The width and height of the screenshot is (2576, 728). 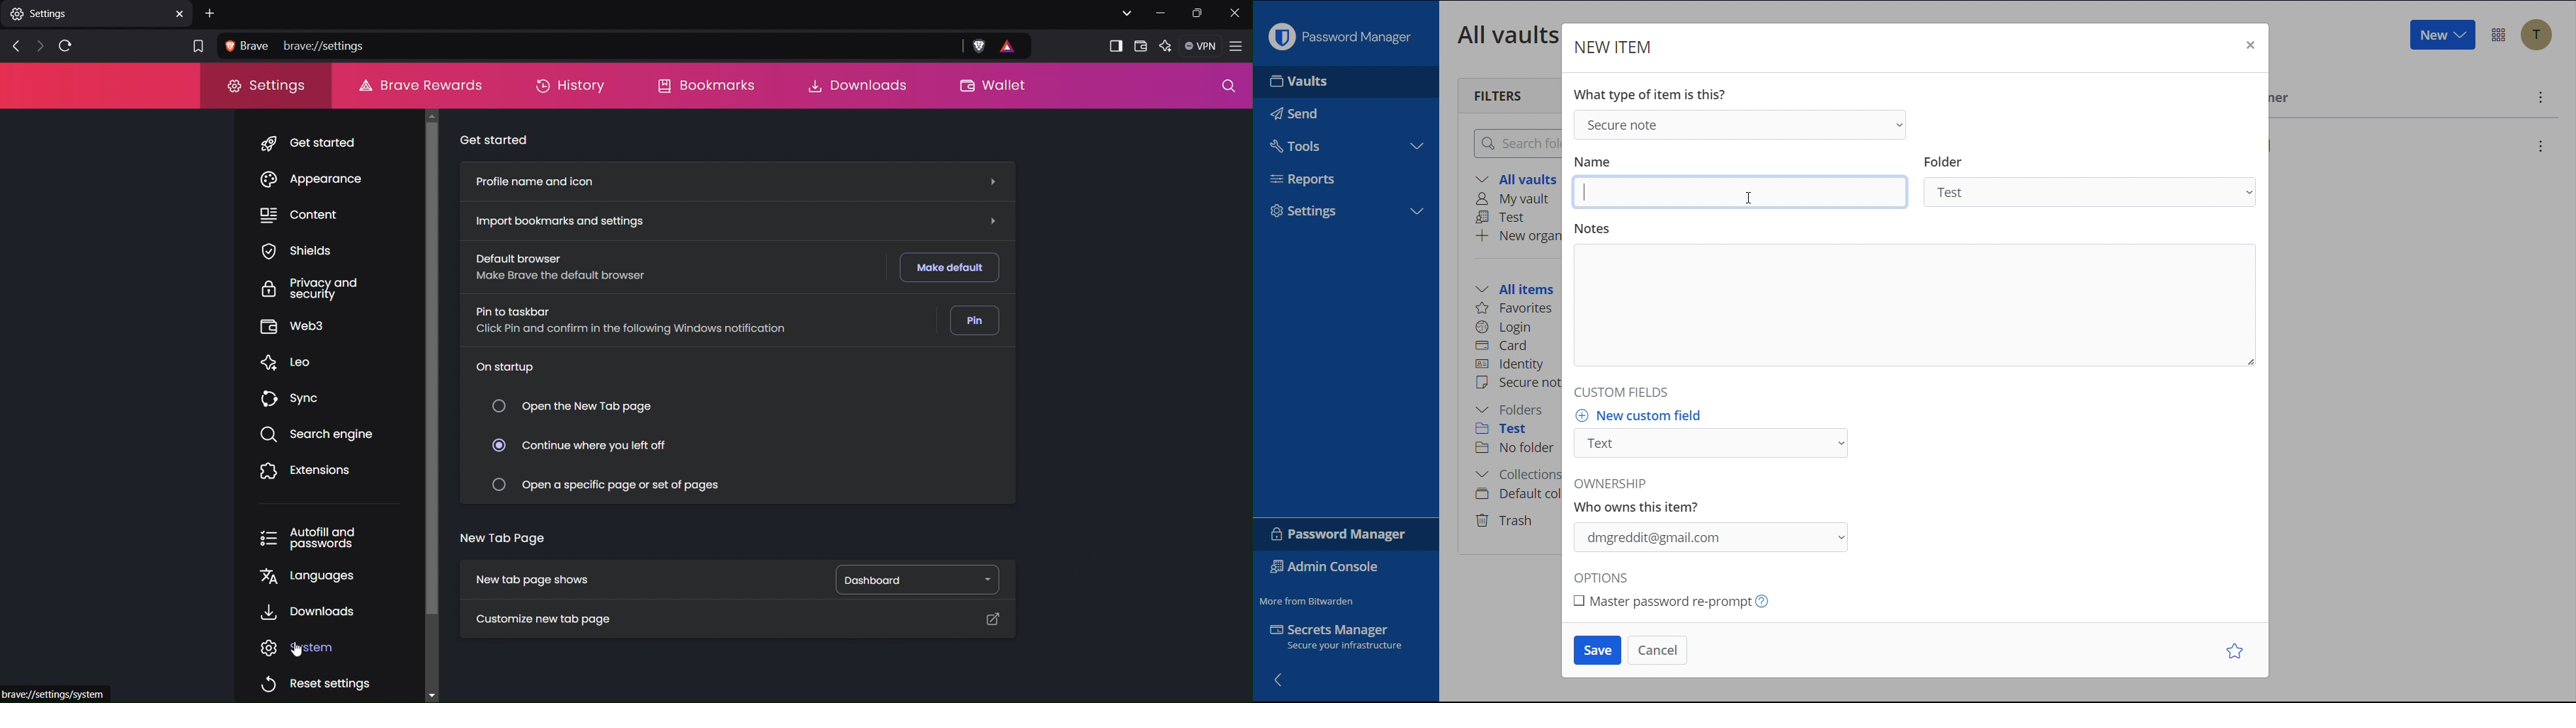 What do you see at coordinates (289, 363) in the screenshot?
I see `Leo` at bounding box center [289, 363].